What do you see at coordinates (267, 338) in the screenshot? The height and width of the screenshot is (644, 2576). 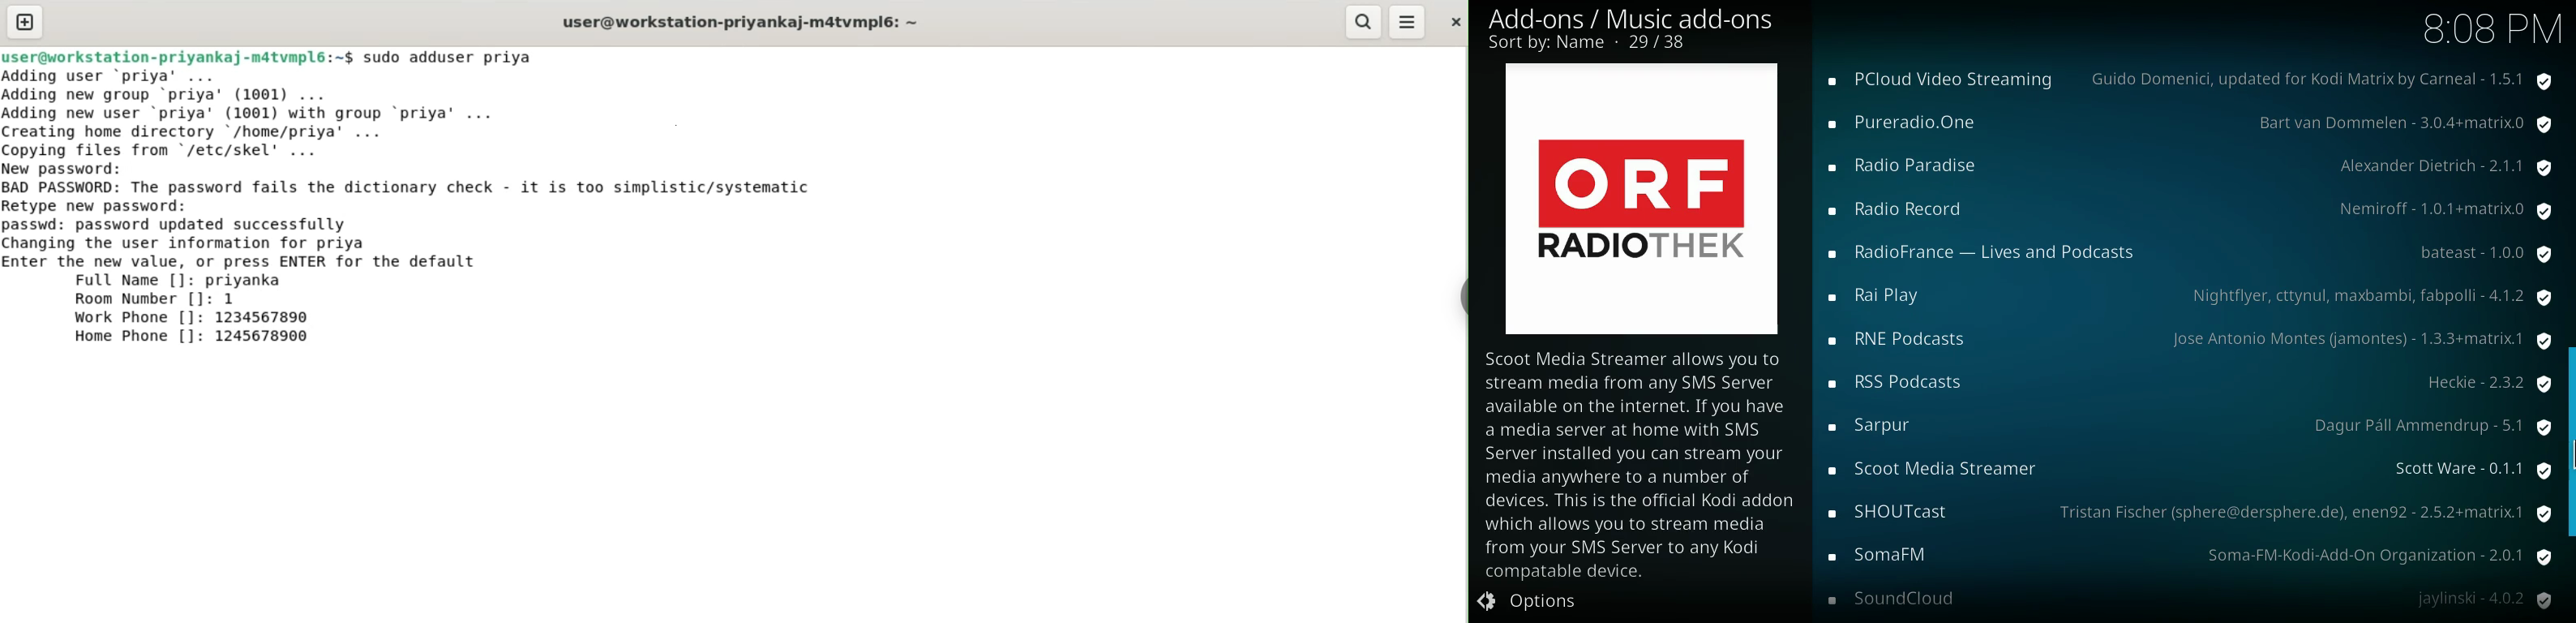 I see `1245678900` at bounding box center [267, 338].